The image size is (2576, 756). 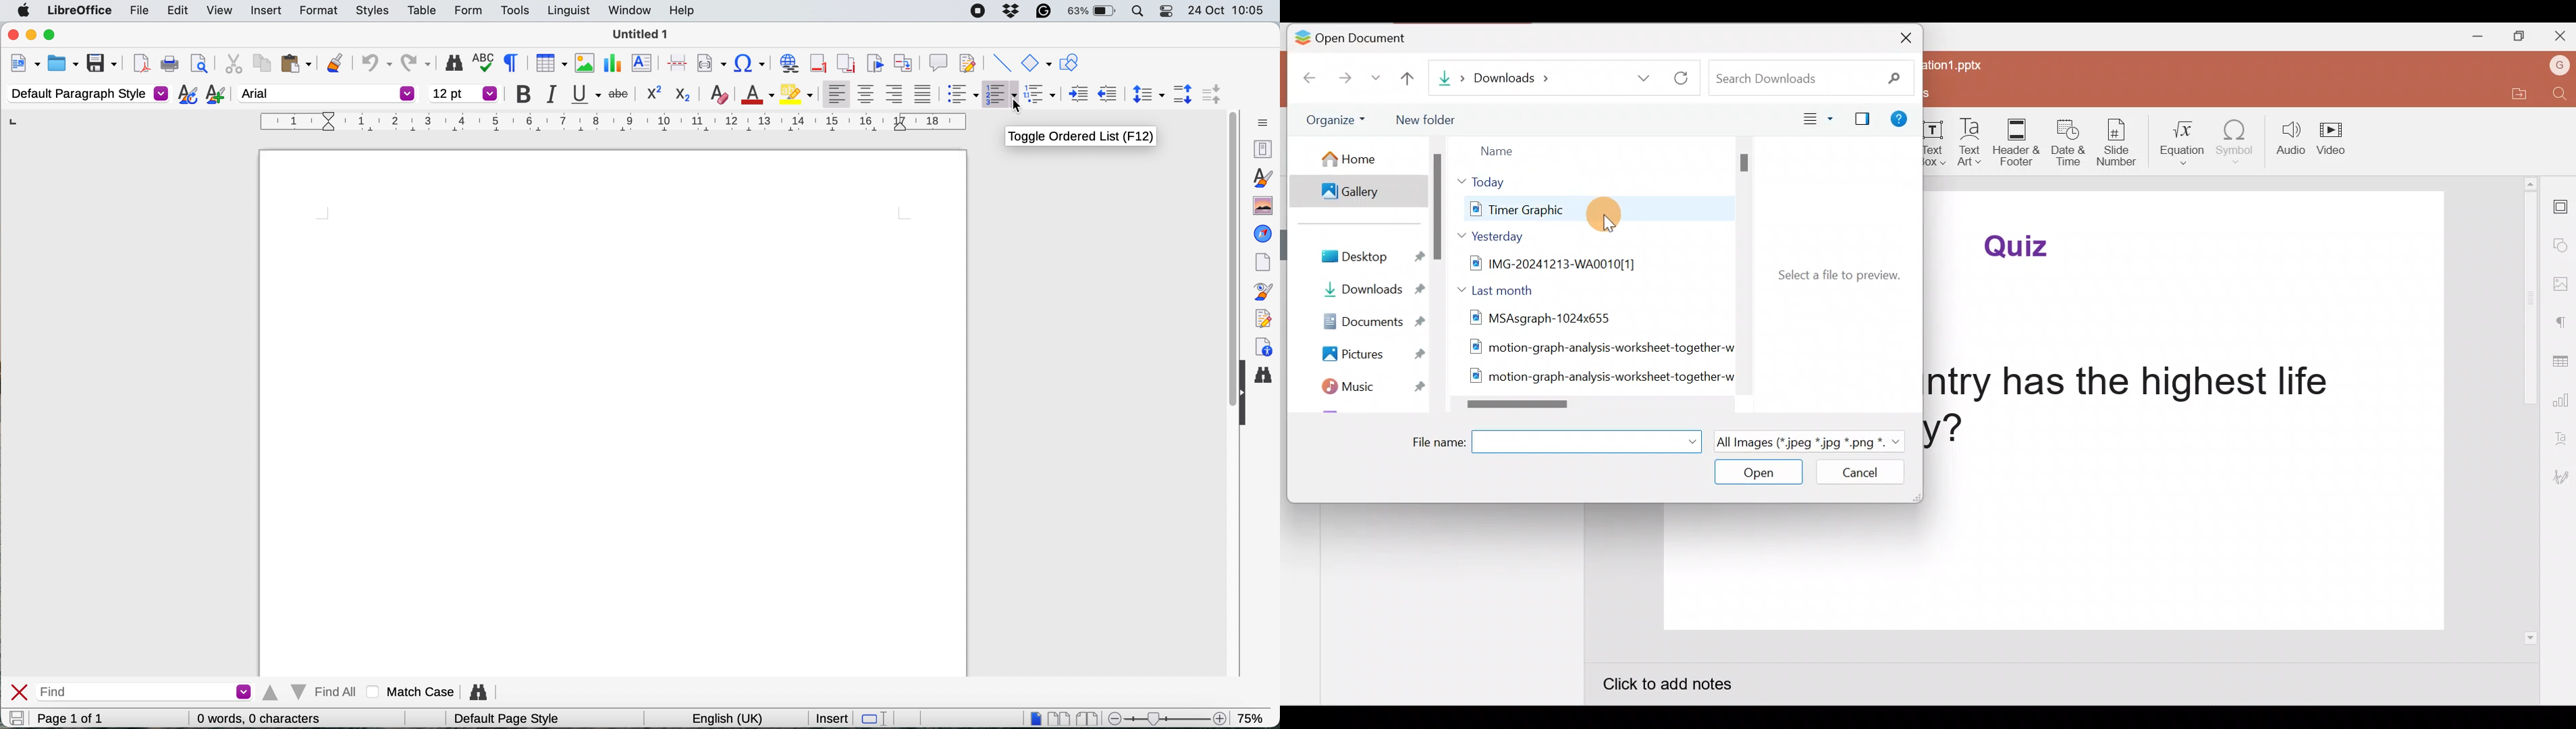 What do you see at coordinates (24, 65) in the screenshot?
I see `new` at bounding box center [24, 65].